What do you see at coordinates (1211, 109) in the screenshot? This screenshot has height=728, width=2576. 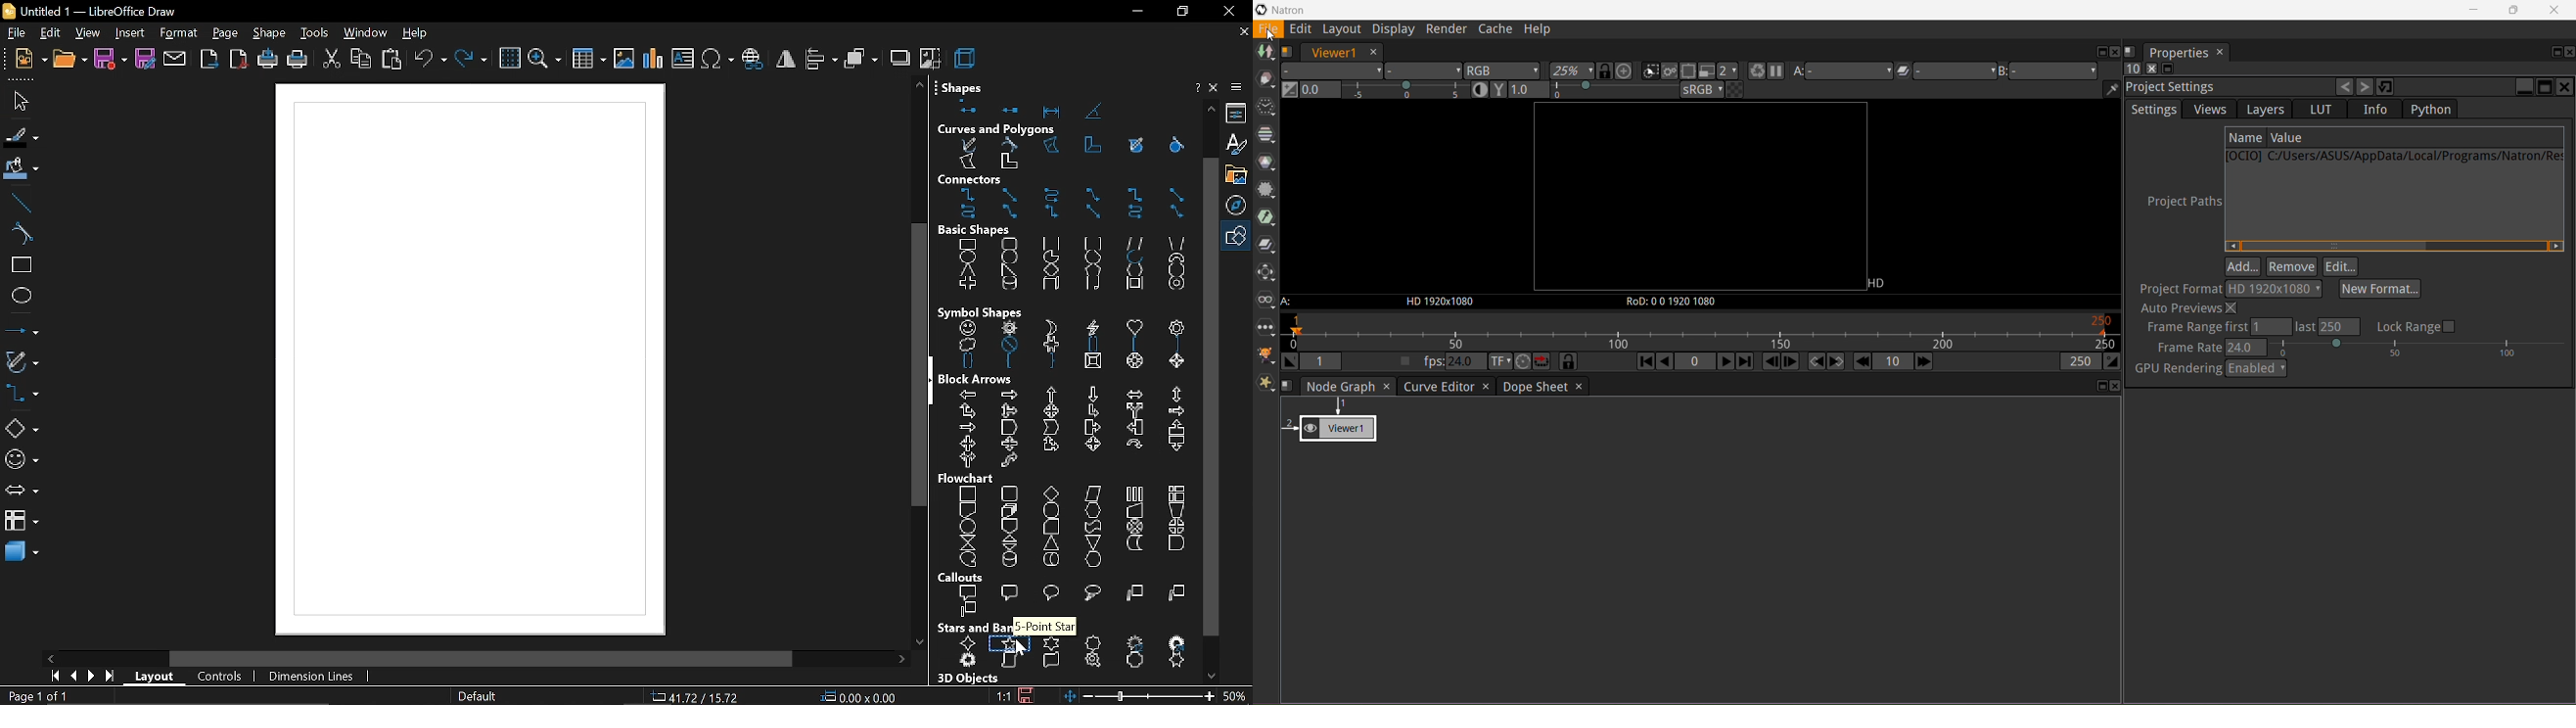 I see `move up` at bounding box center [1211, 109].